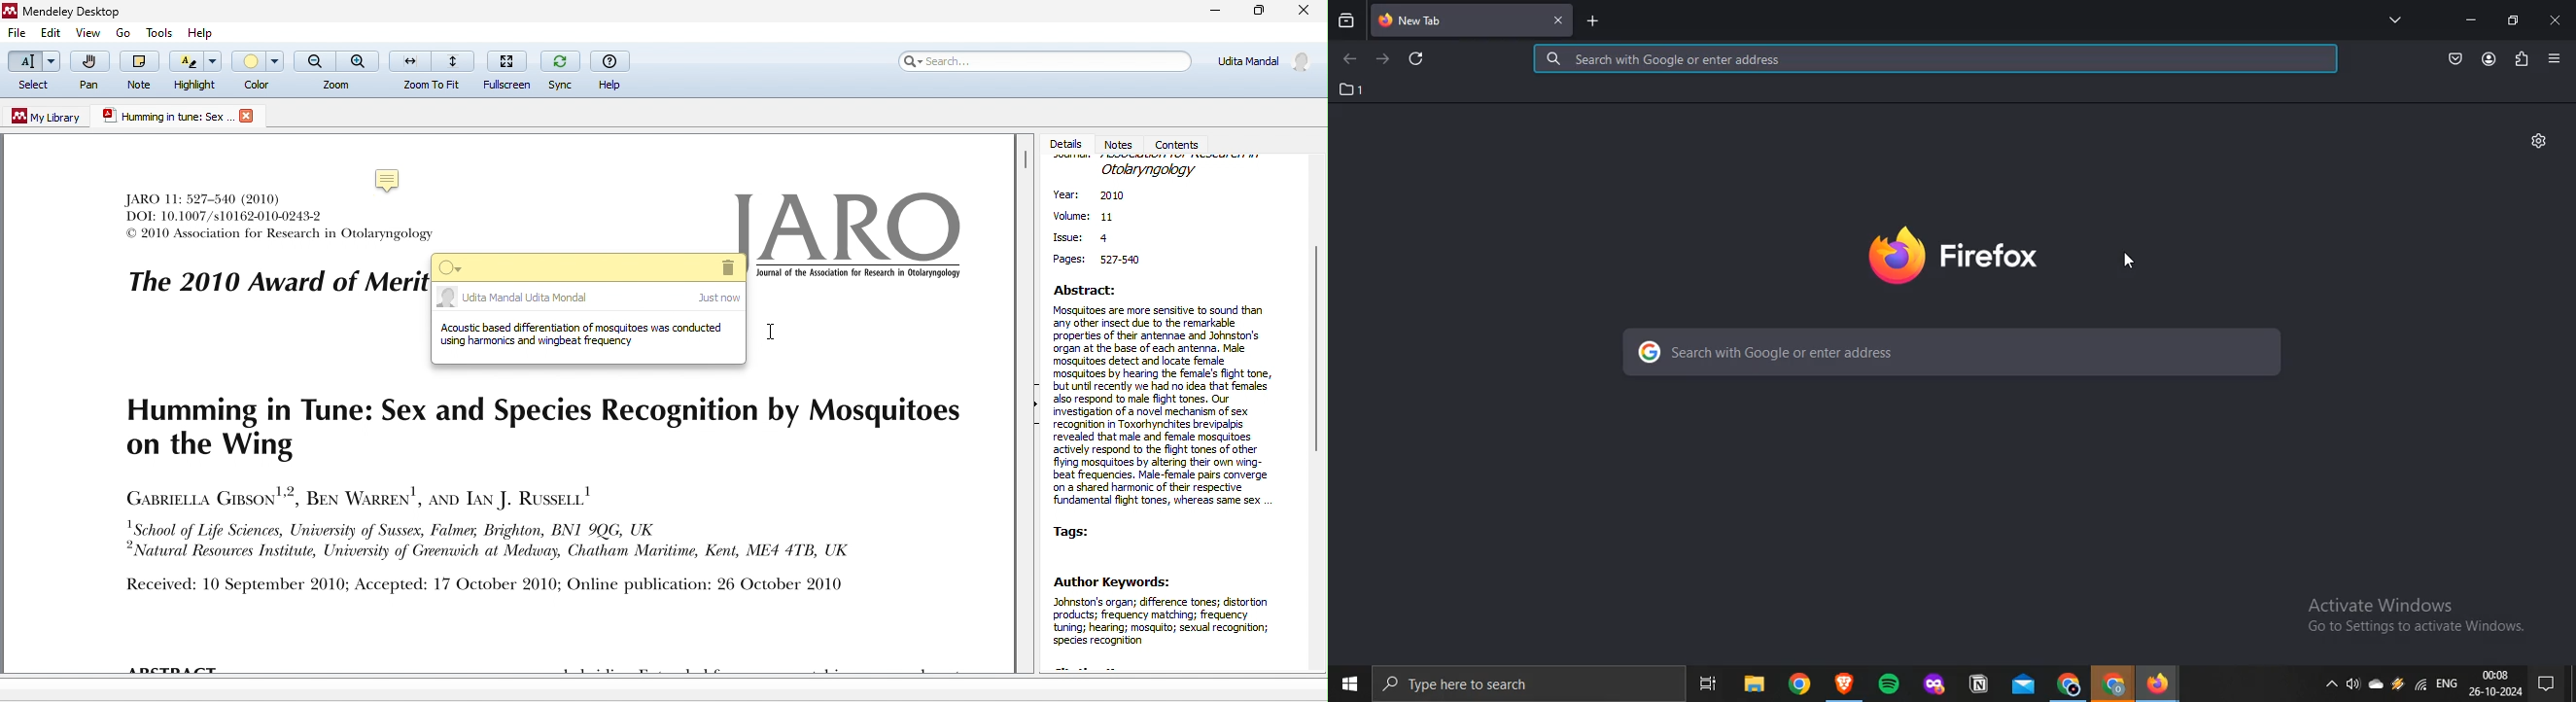 This screenshot has height=728, width=2576. What do you see at coordinates (162, 33) in the screenshot?
I see `tools` at bounding box center [162, 33].